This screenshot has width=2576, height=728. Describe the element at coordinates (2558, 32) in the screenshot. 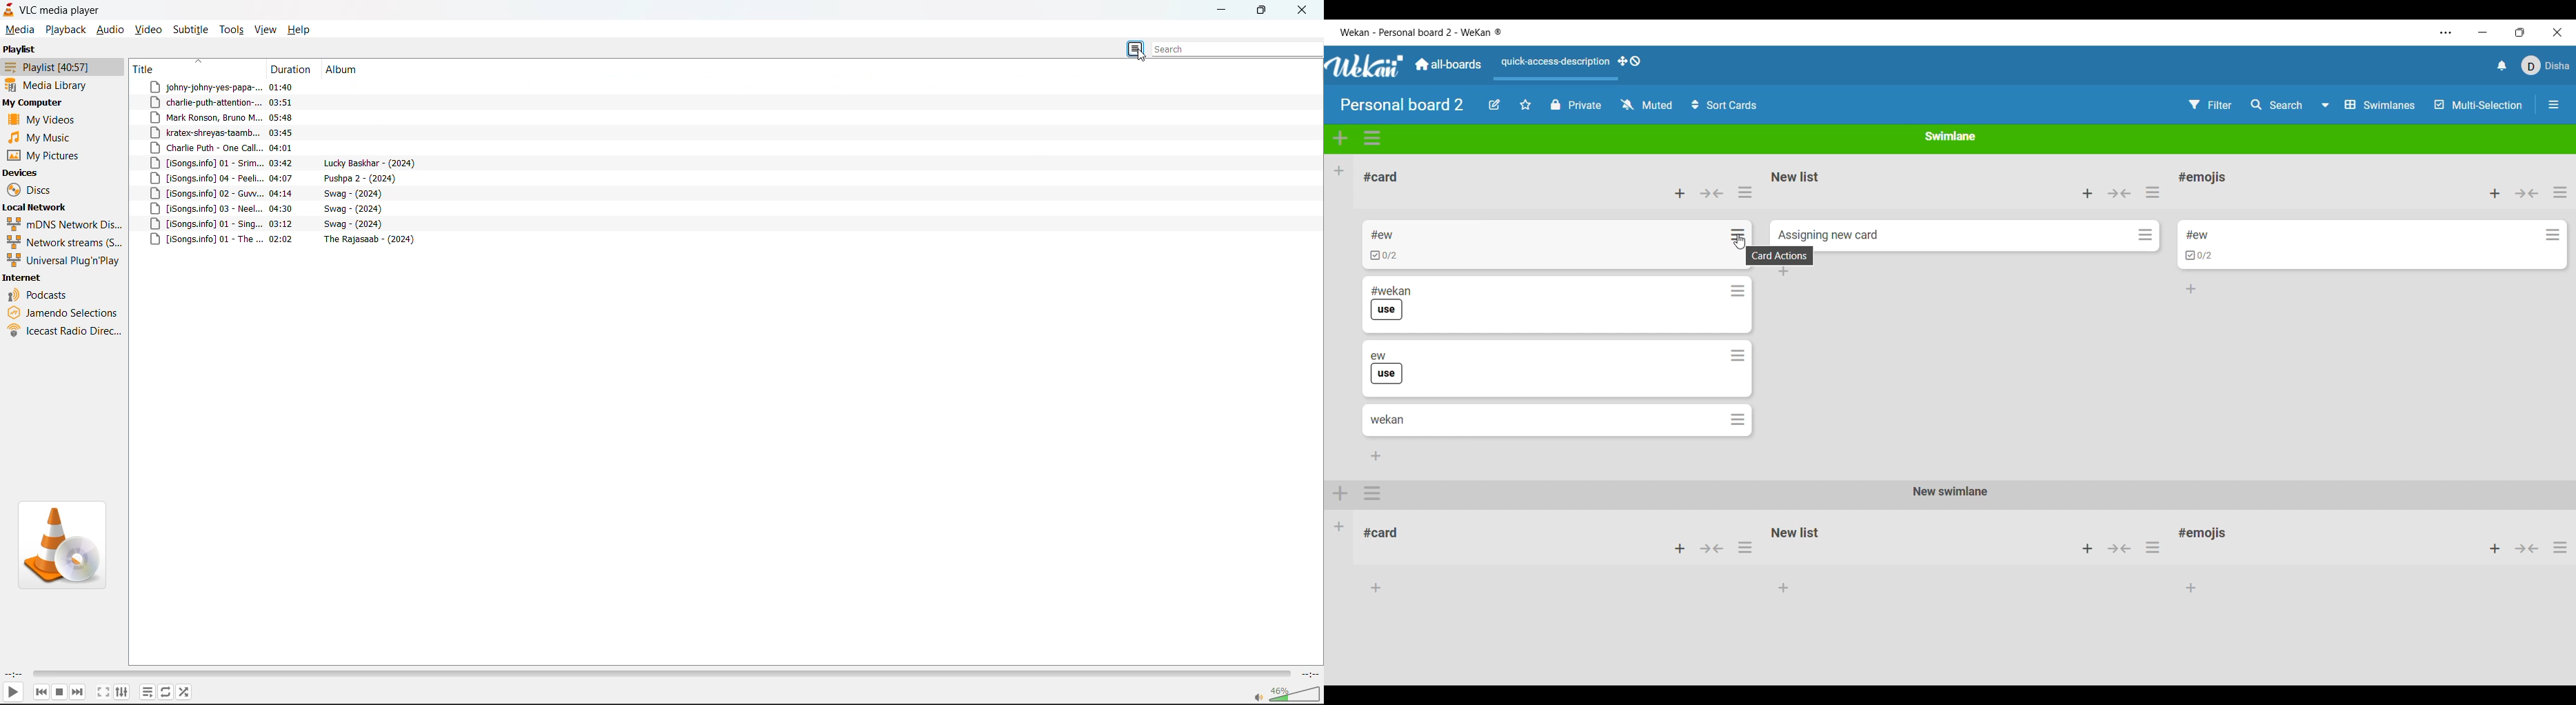

I see `Close interface` at that location.